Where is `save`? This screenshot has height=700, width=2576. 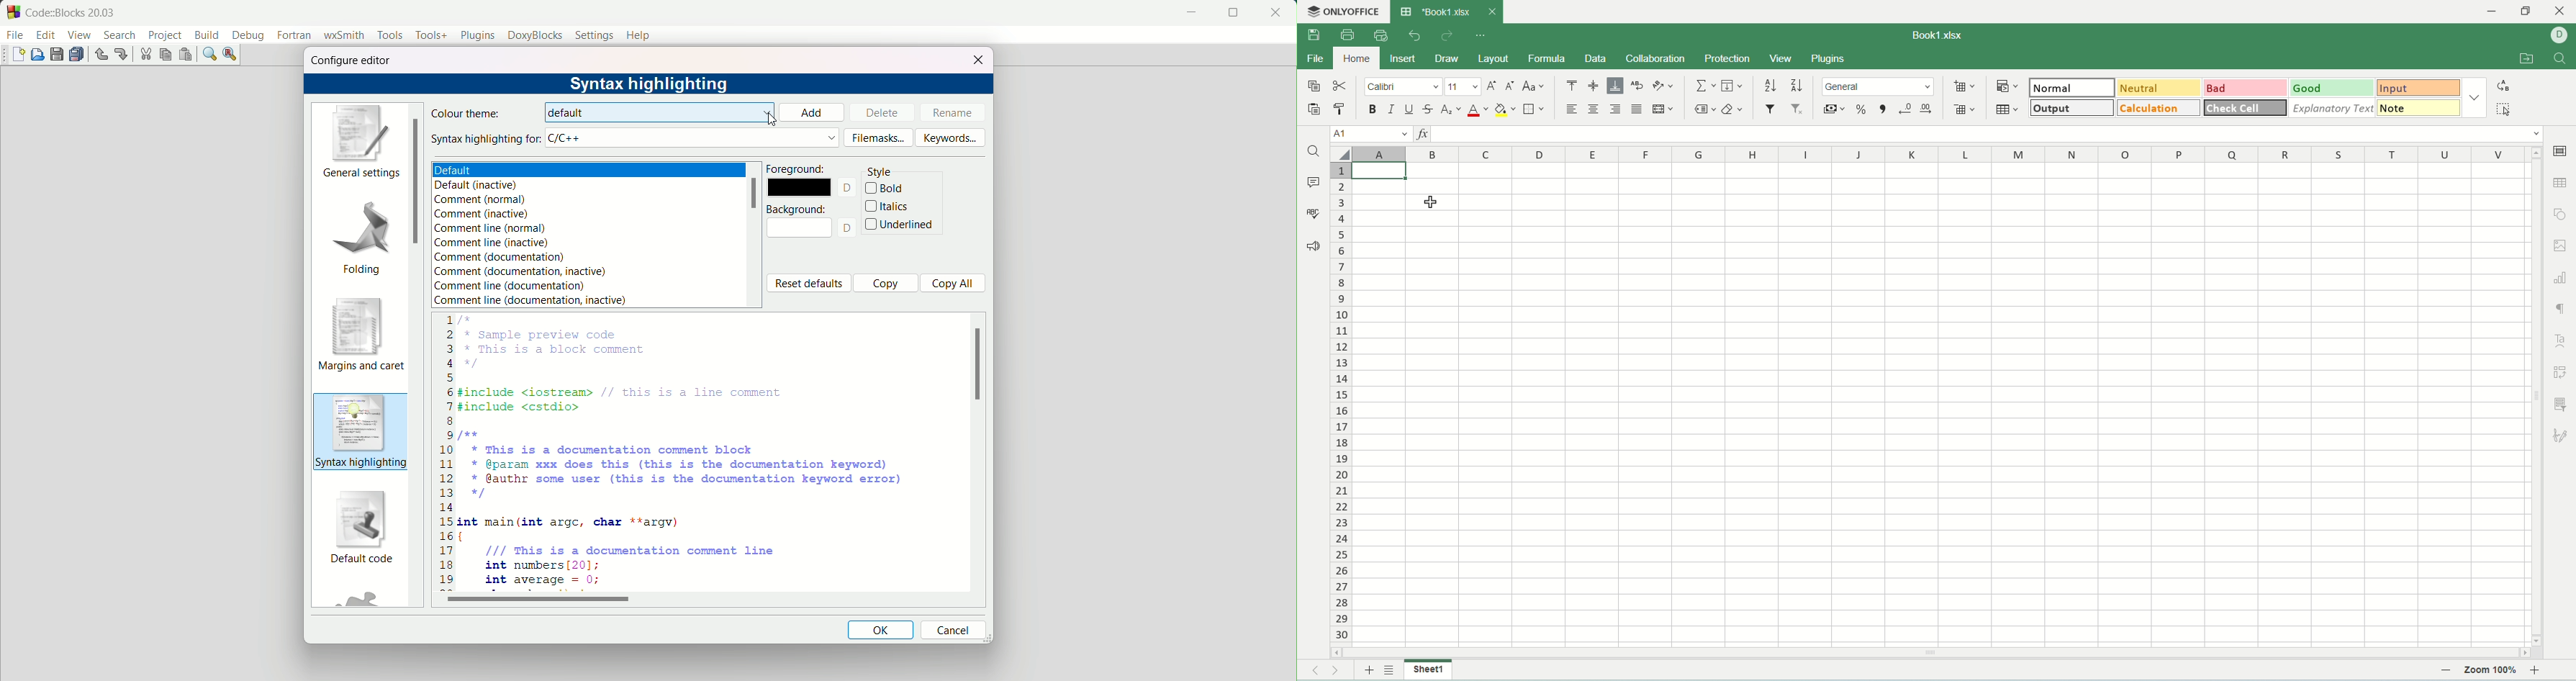 save is located at coordinates (57, 53).